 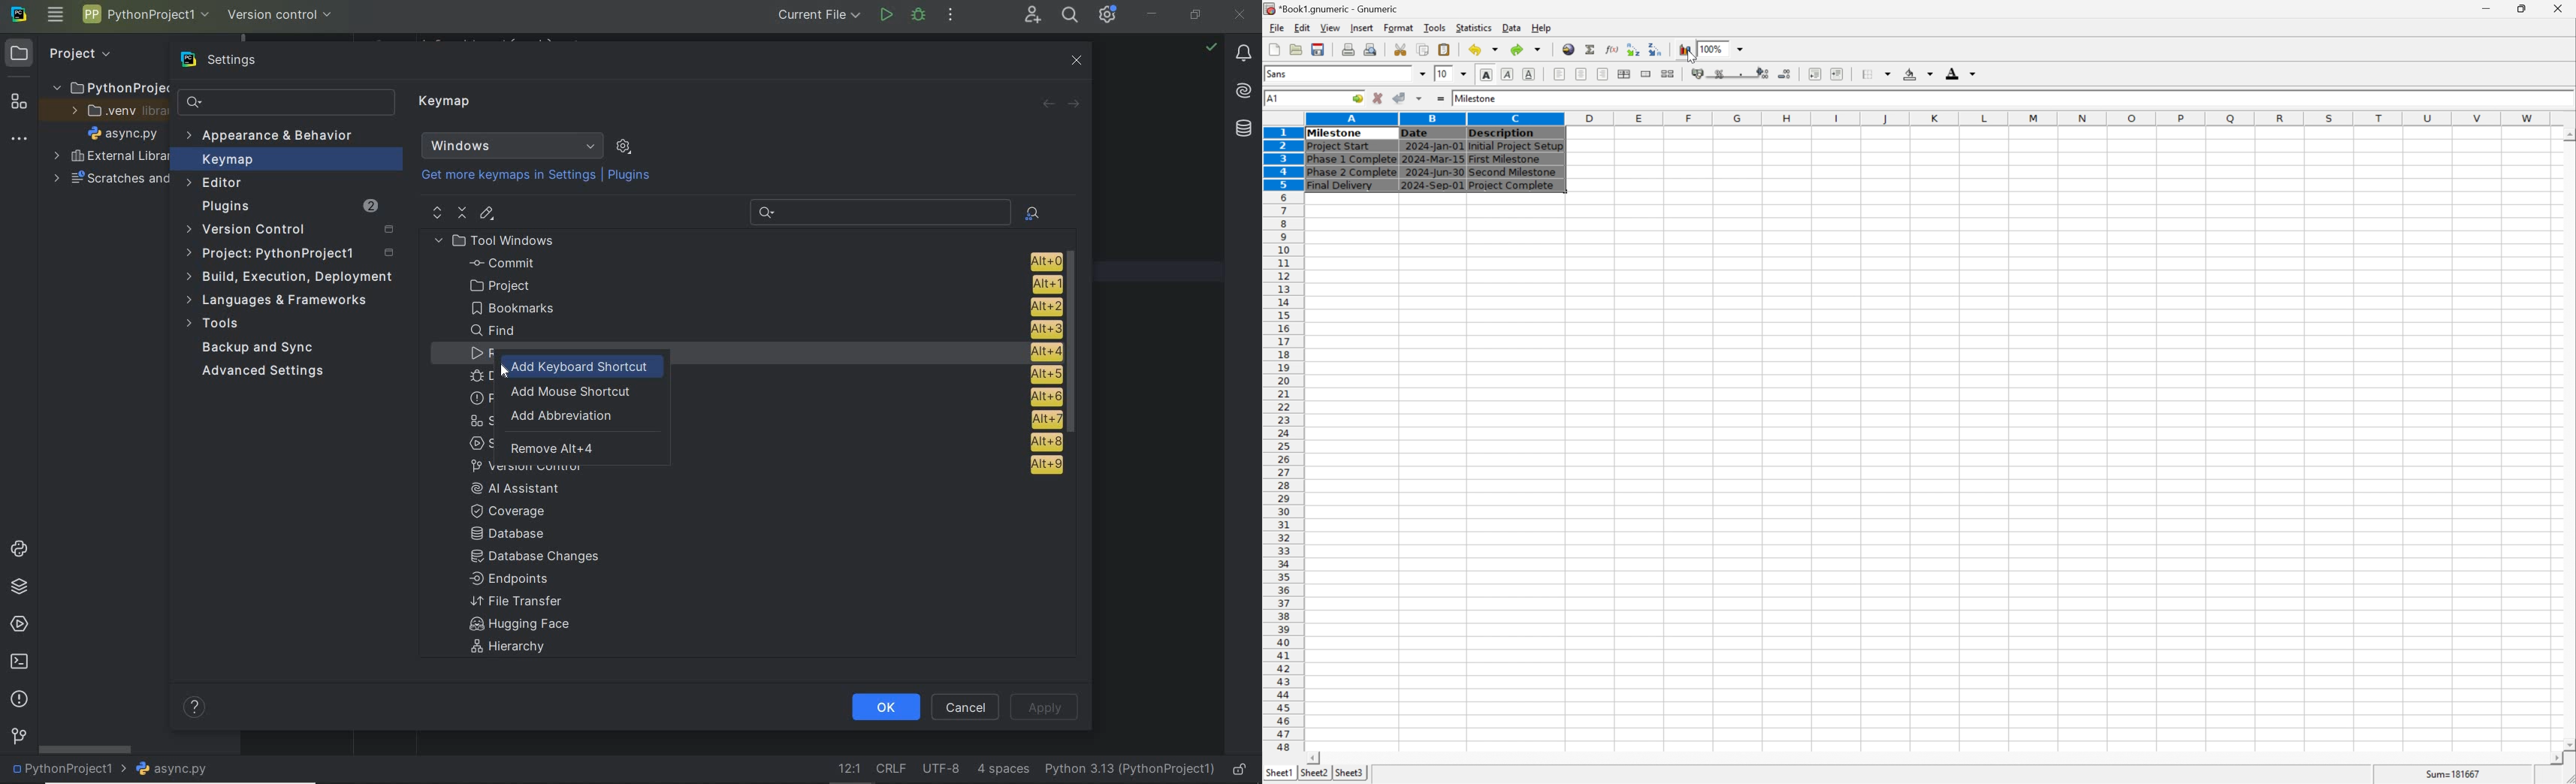 I want to click on align right, so click(x=1601, y=75).